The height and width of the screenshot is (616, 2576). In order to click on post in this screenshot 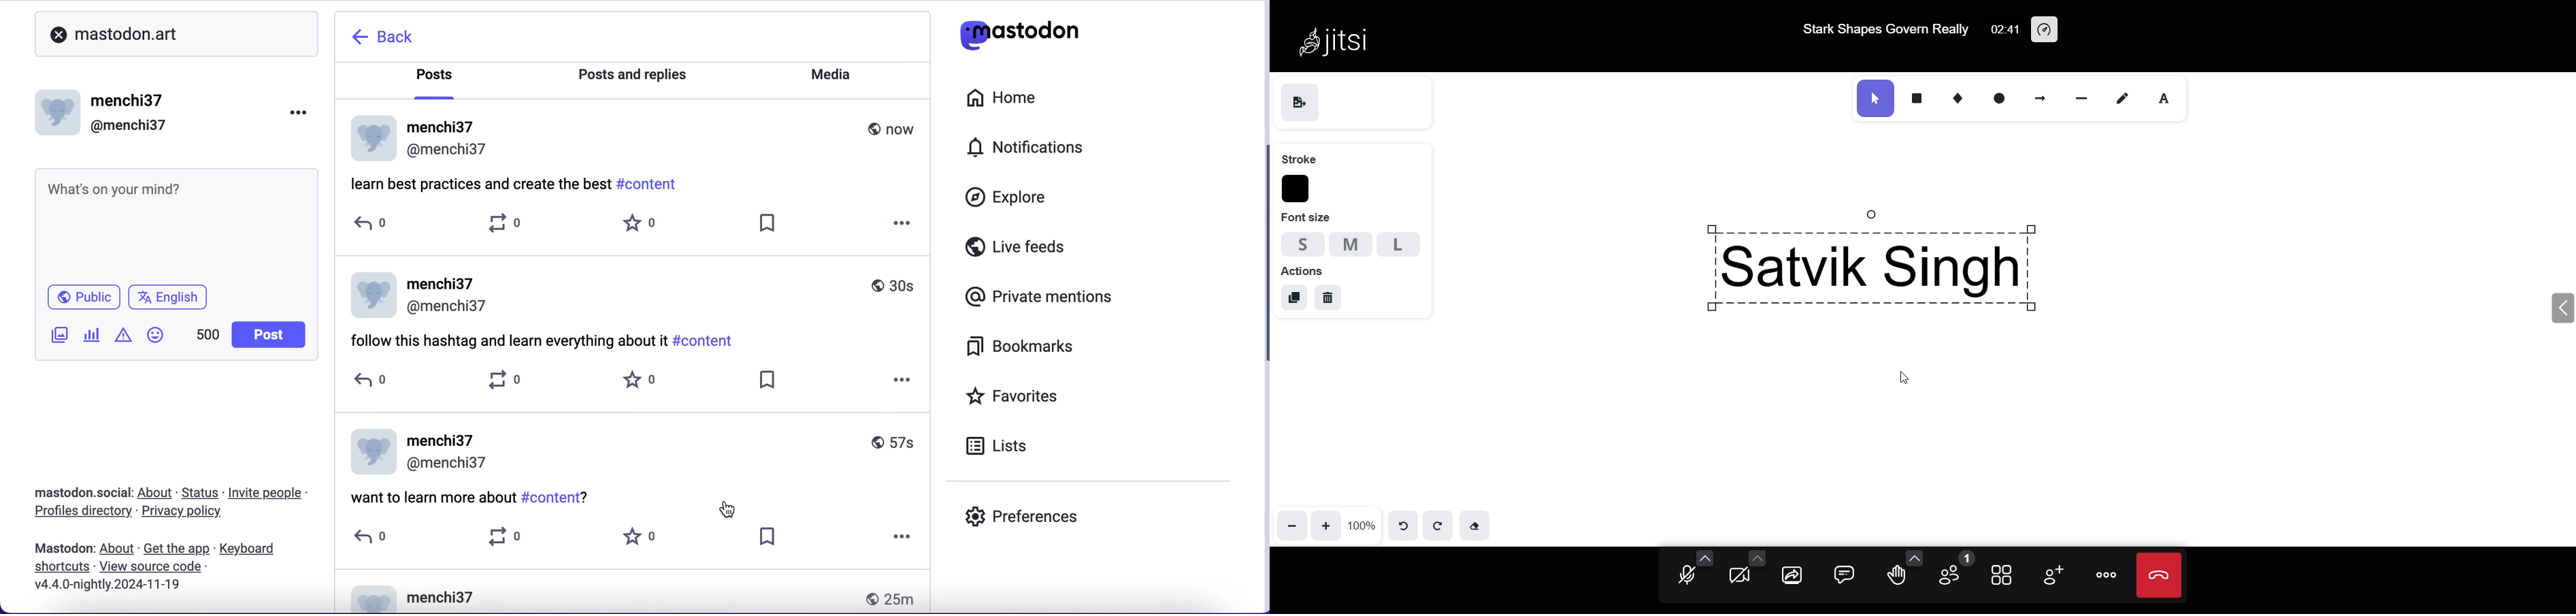, I will do `click(434, 496)`.